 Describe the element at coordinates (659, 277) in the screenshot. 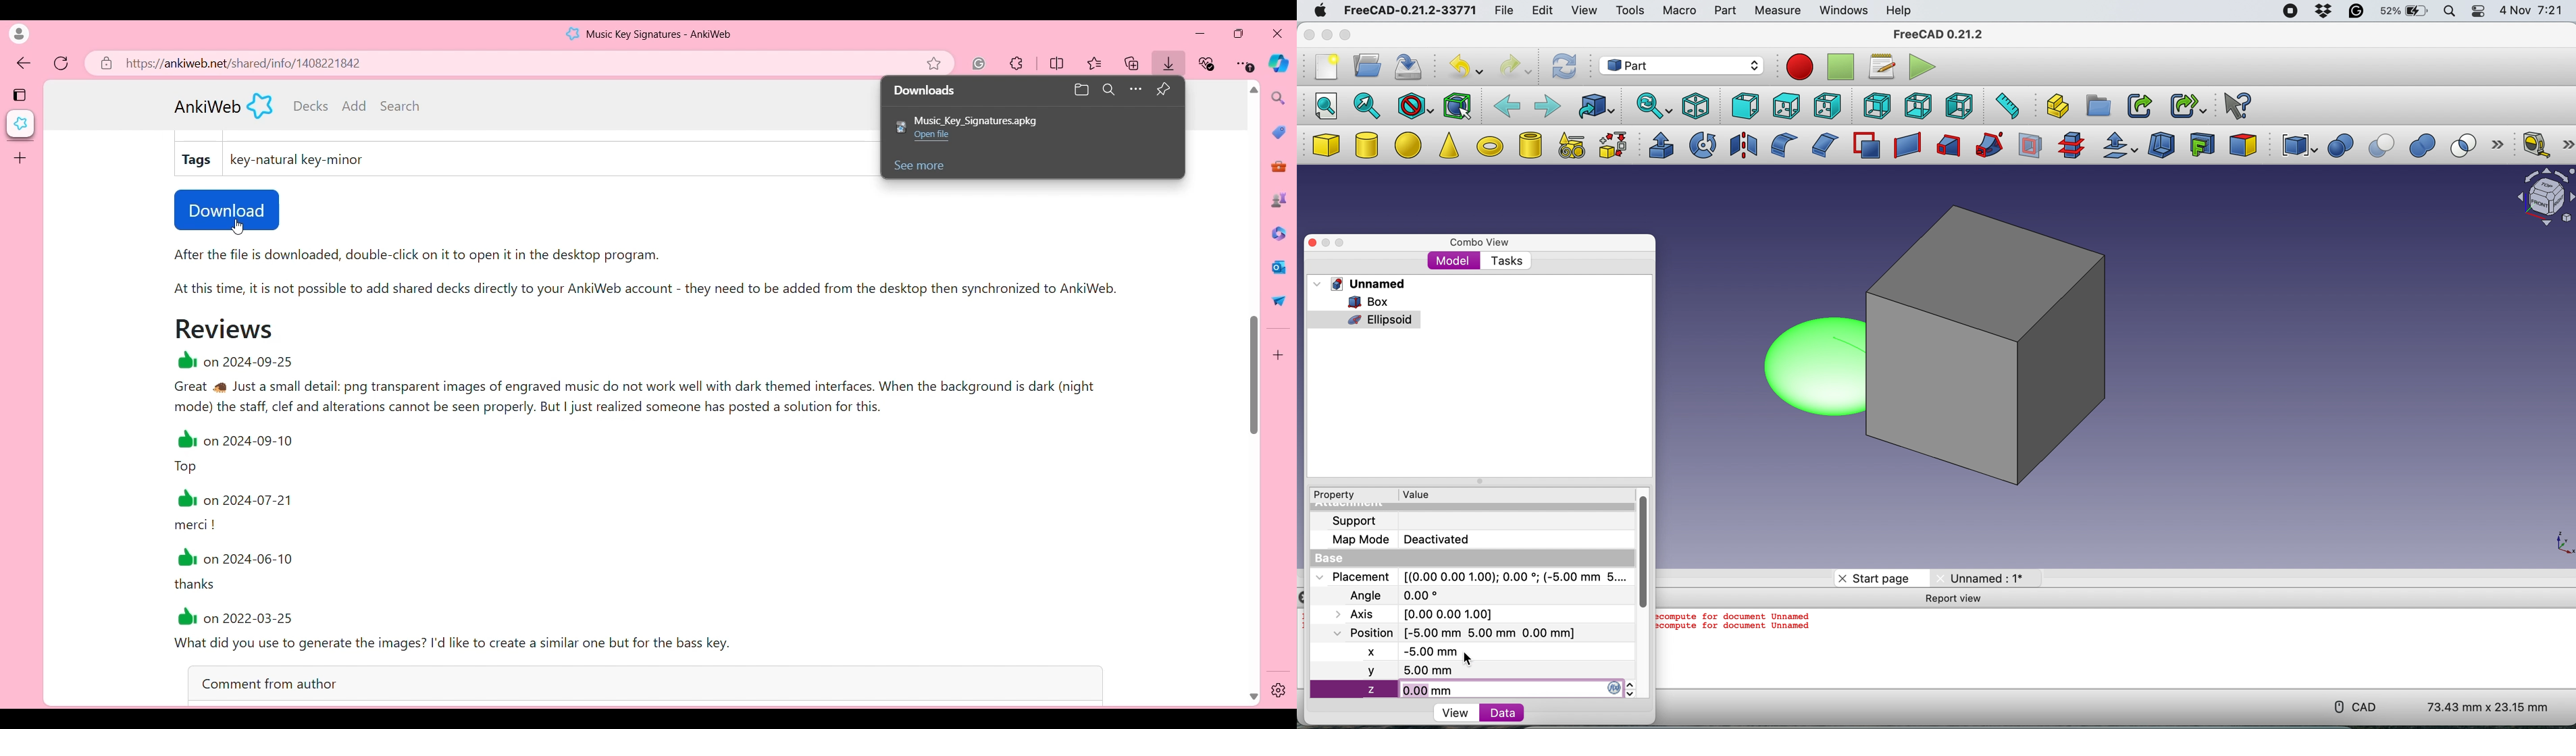

I see `After the file is downloaded, double-click on it to open it in the desktop program.
At this time, it is not possible to add shared decks directly to your AnkiWeb account - they need to be added from the desktop then synchronized to AnkiWeb.` at that location.